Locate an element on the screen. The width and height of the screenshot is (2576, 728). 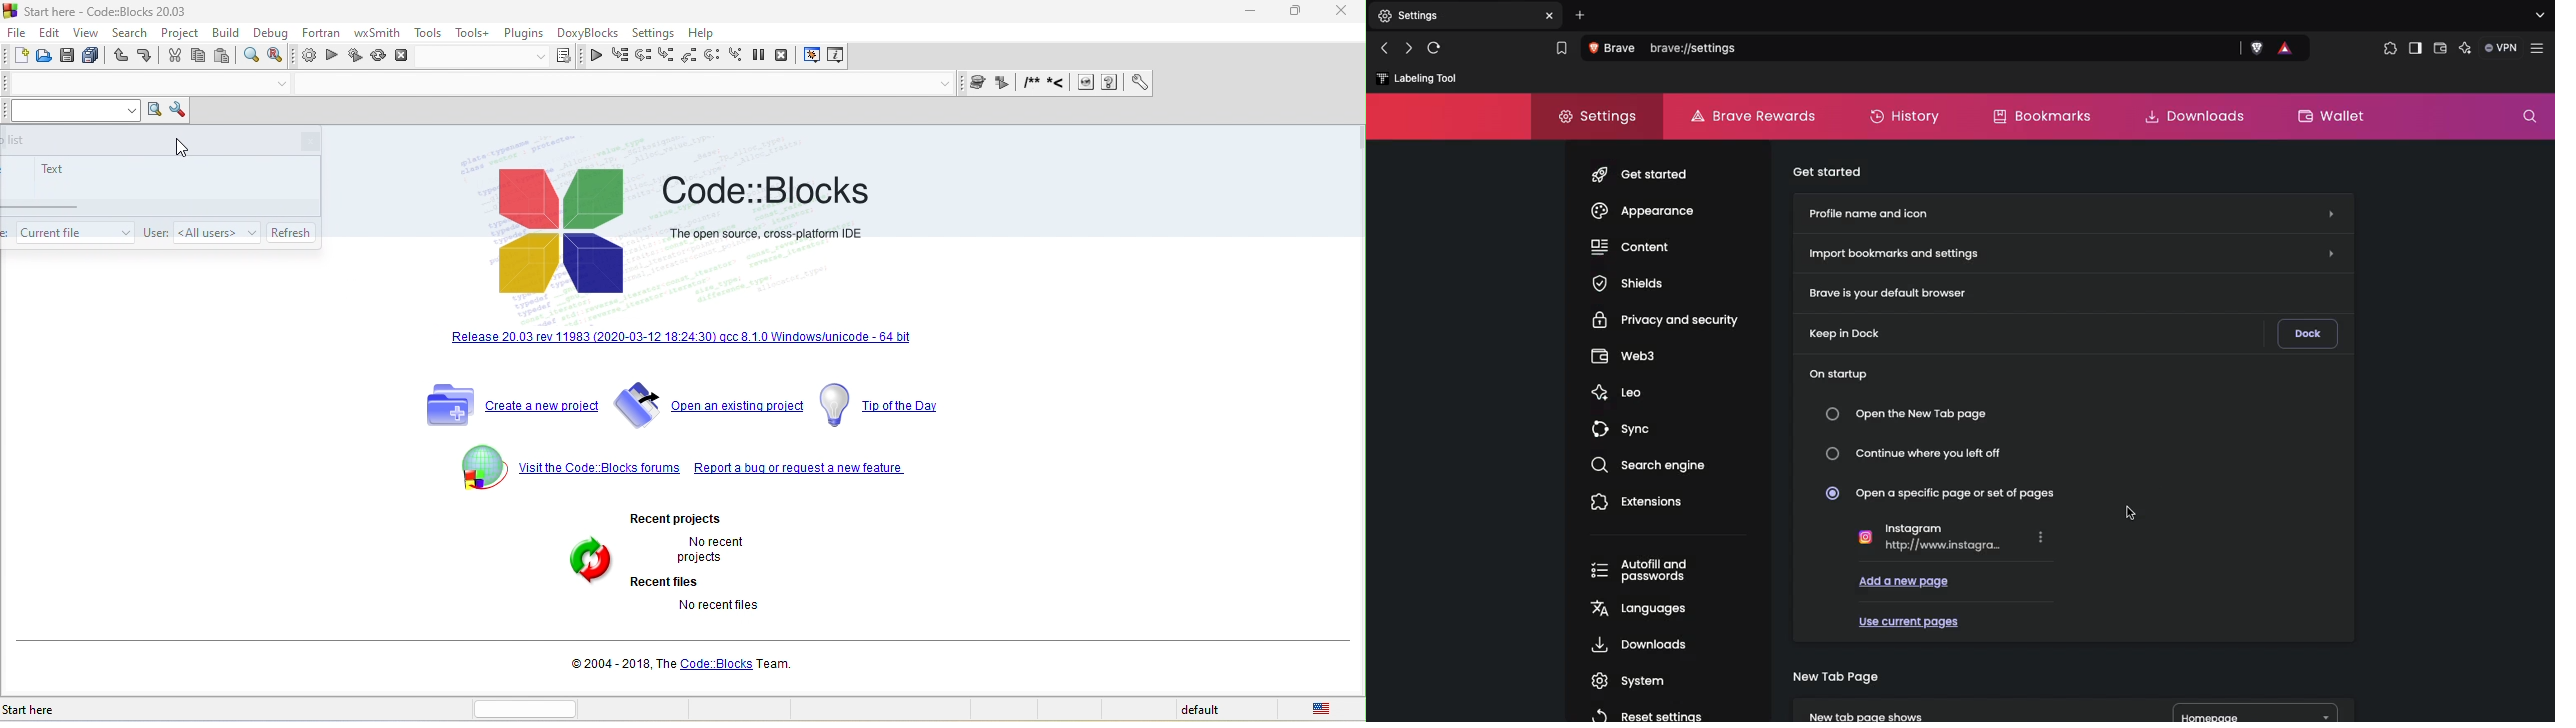
run  is located at coordinates (332, 57).